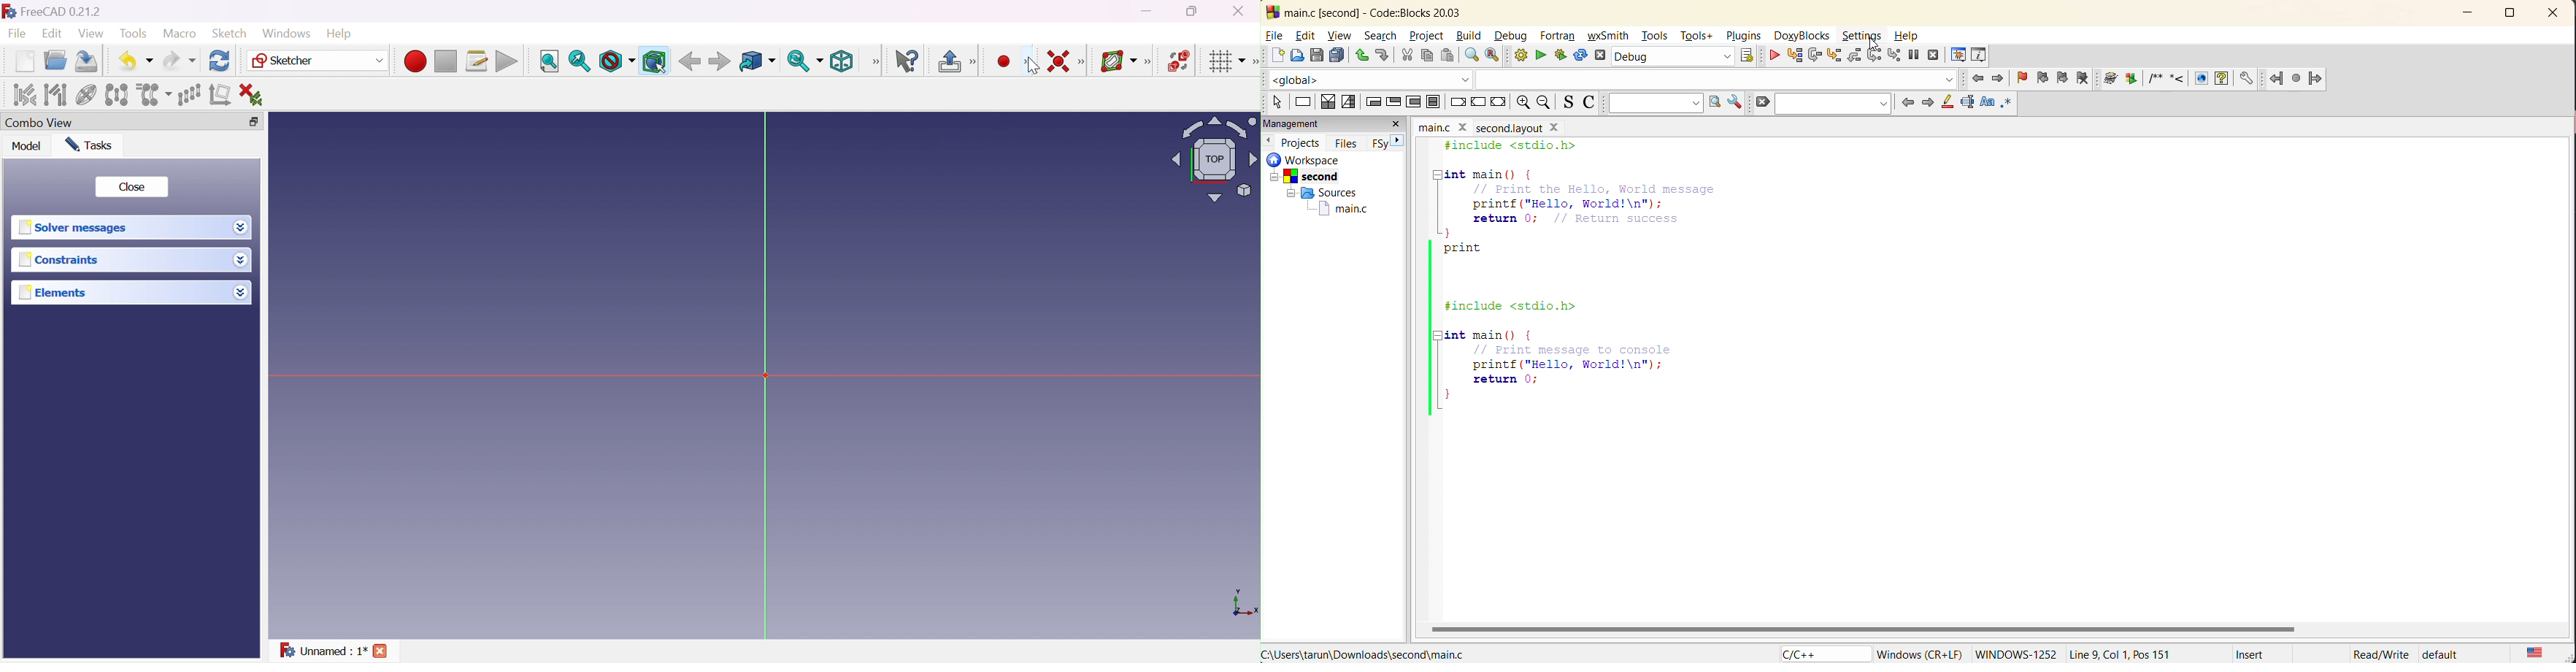 This screenshot has width=2576, height=672. I want to click on Select associated constraints, so click(24, 95).